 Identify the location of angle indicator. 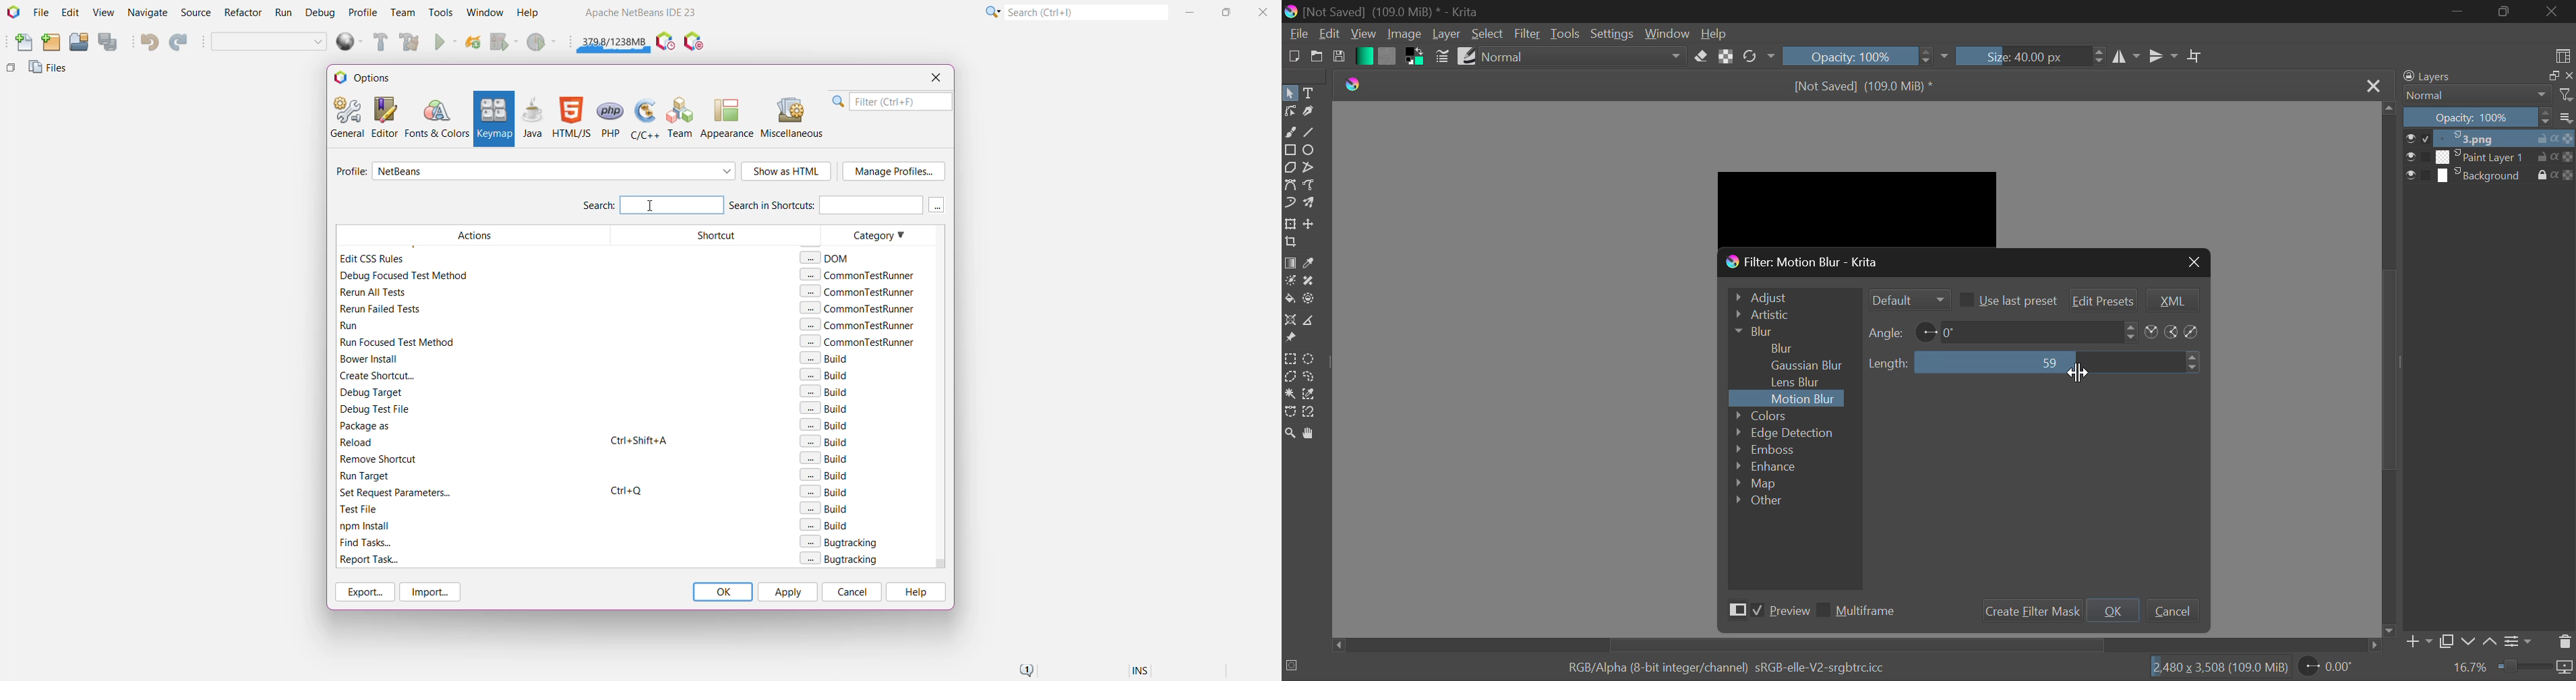
(1926, 330).